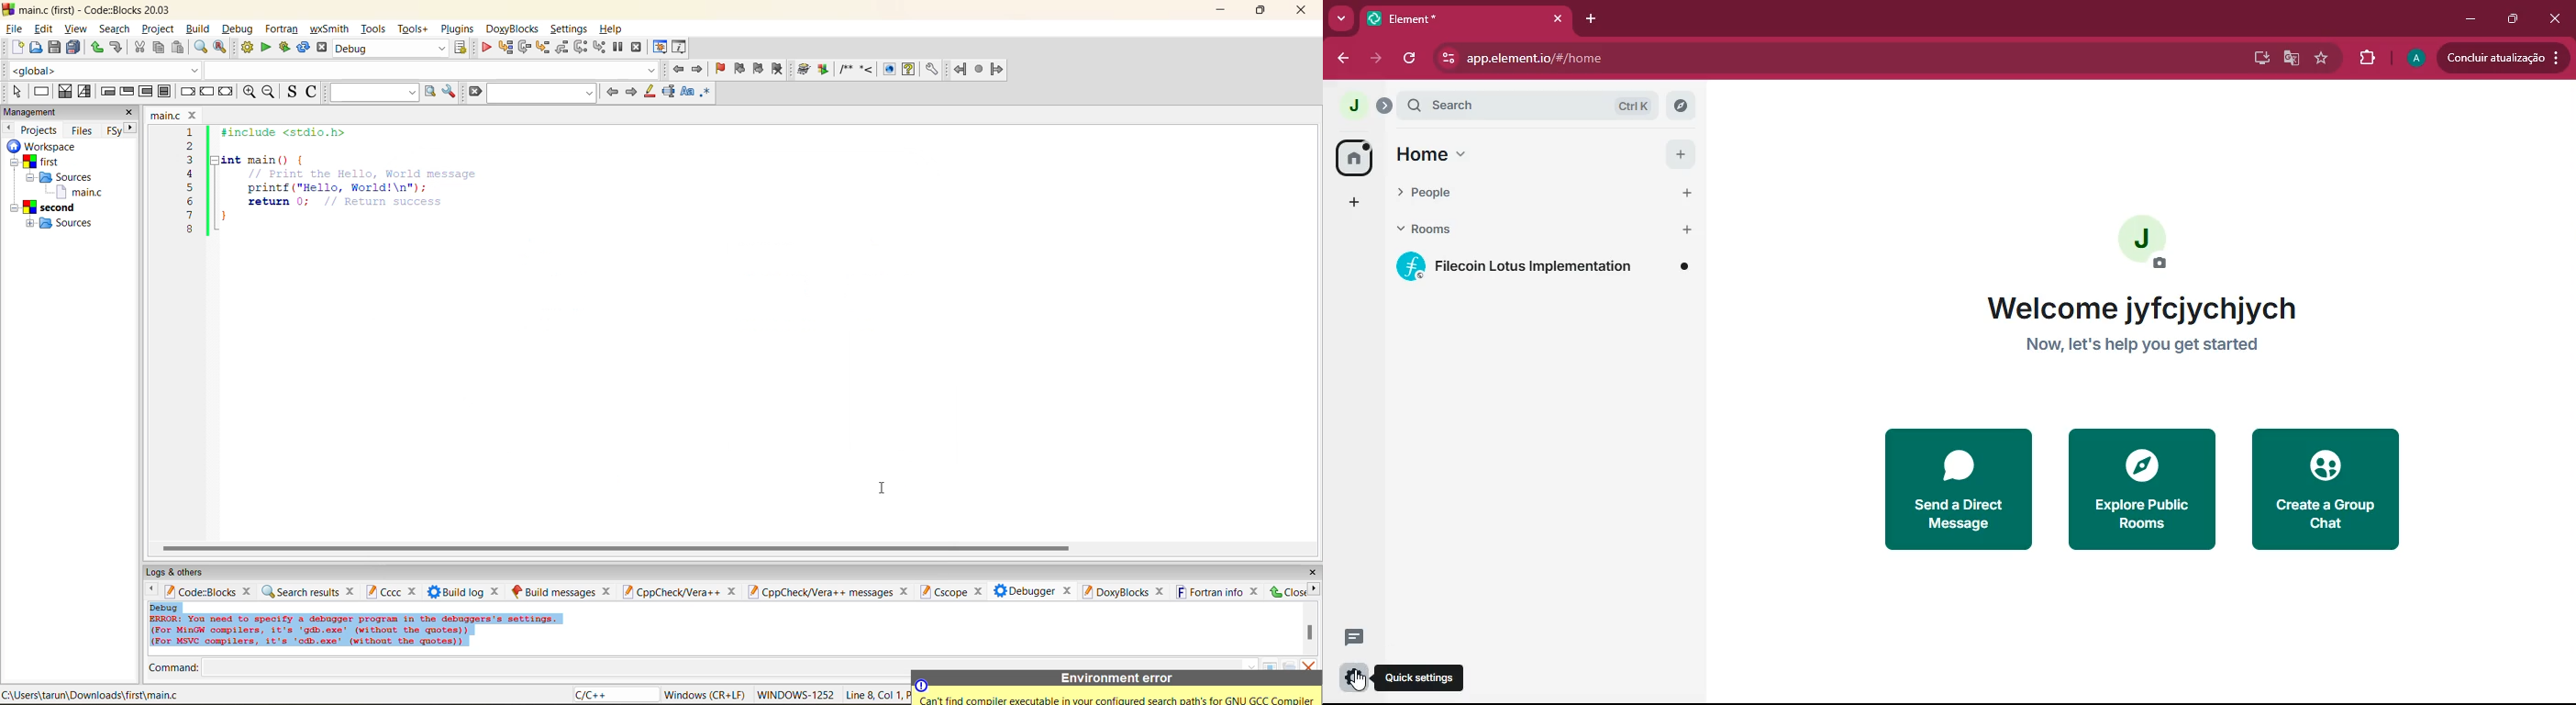 The image size is (2576, 728). Describe the element at coordinates (888, 69) in the screenshot. I see `show` at that location.